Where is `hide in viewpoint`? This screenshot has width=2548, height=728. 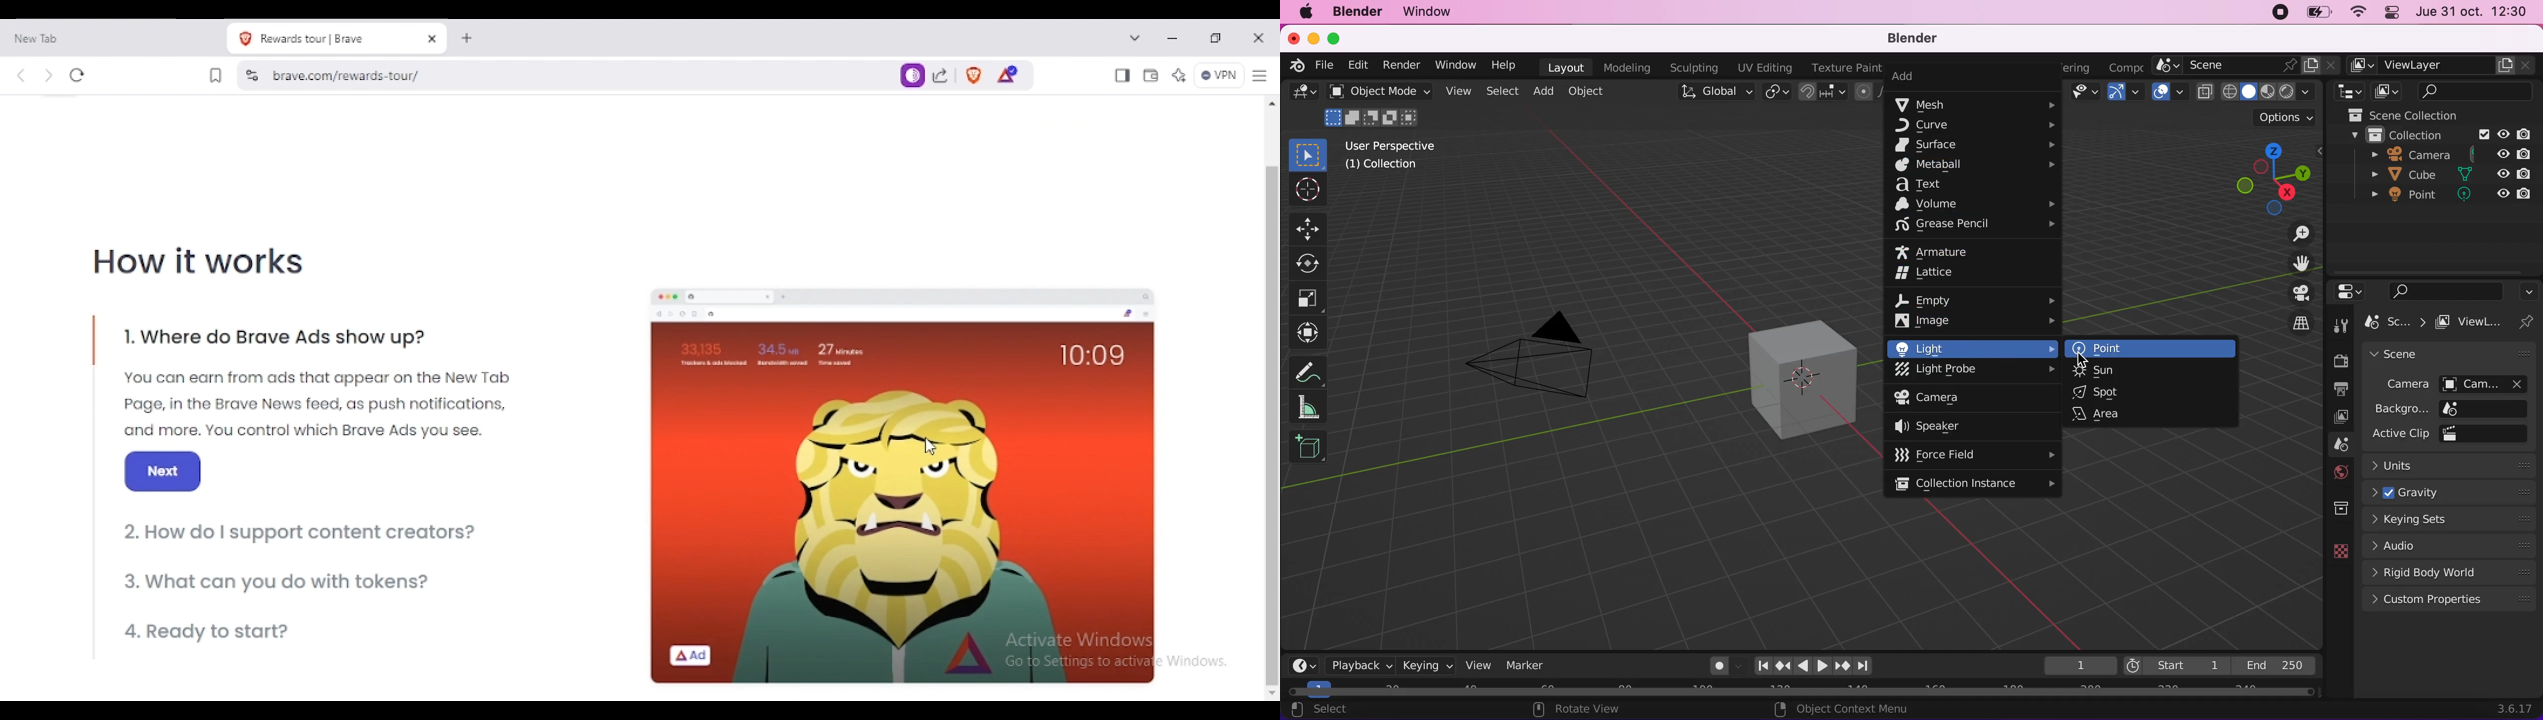
hide in viewpoint is located at coordinates (2503, 173).